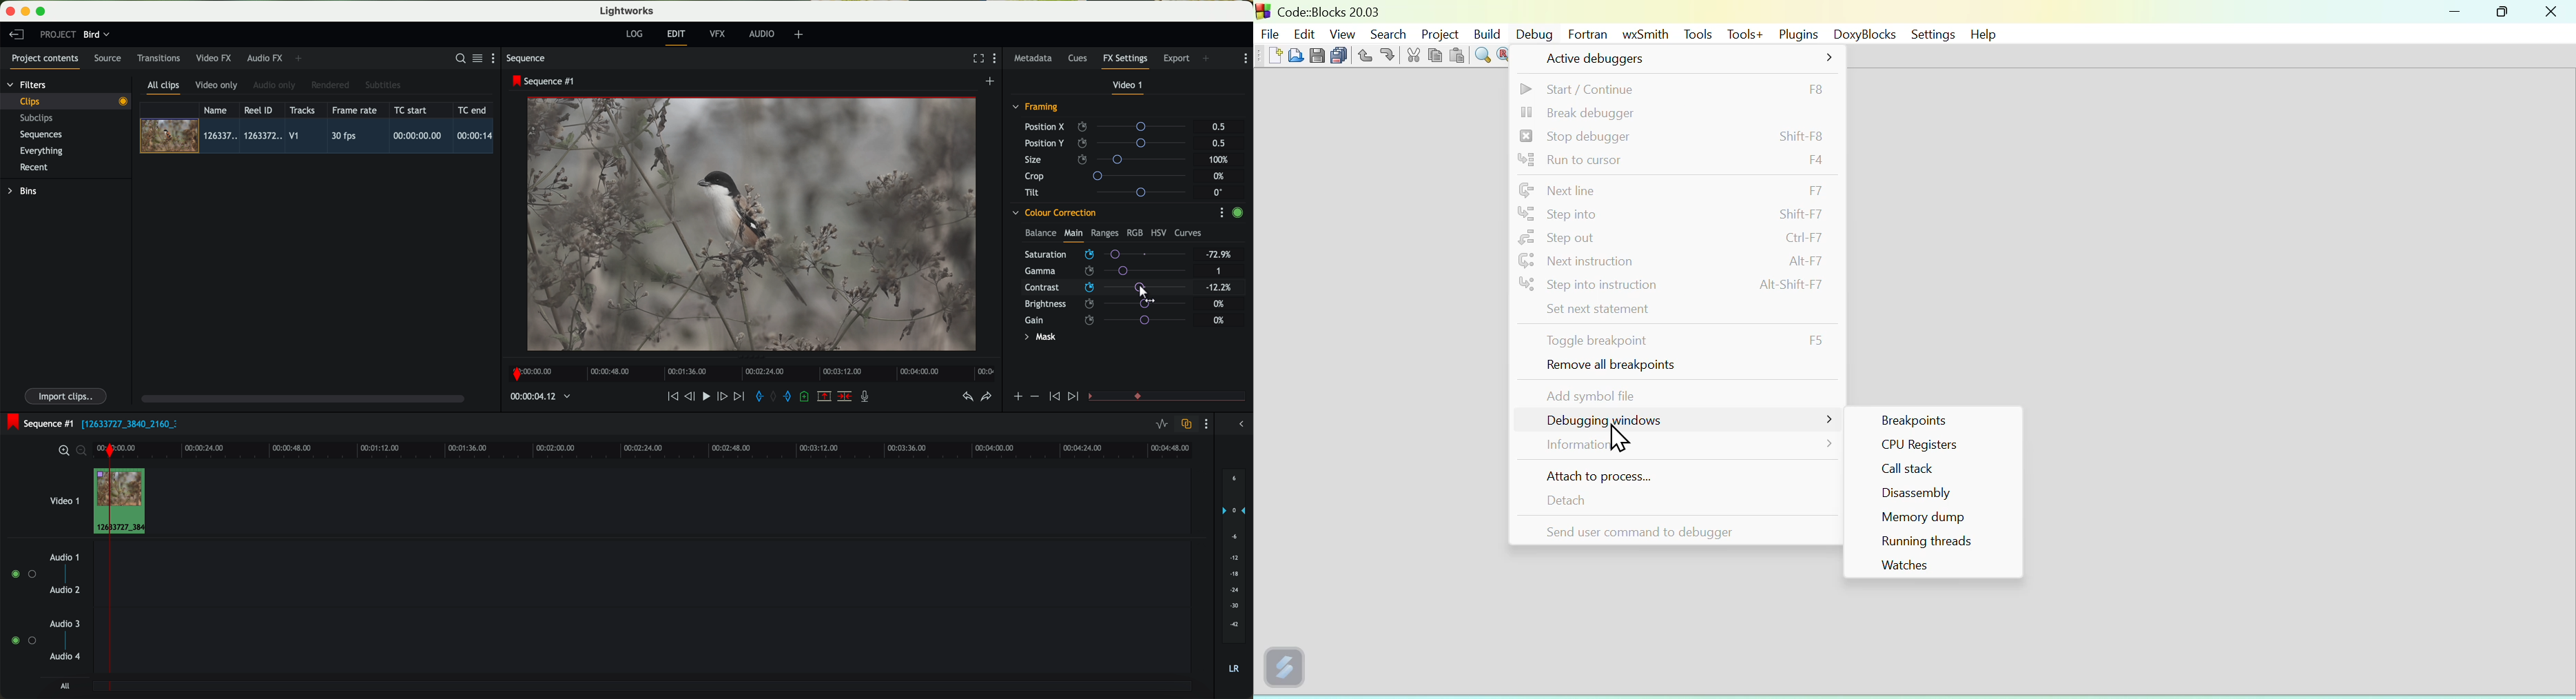  Describe the element at coordinates (1081, 59) in the screenshot. I see `cues` at that location.